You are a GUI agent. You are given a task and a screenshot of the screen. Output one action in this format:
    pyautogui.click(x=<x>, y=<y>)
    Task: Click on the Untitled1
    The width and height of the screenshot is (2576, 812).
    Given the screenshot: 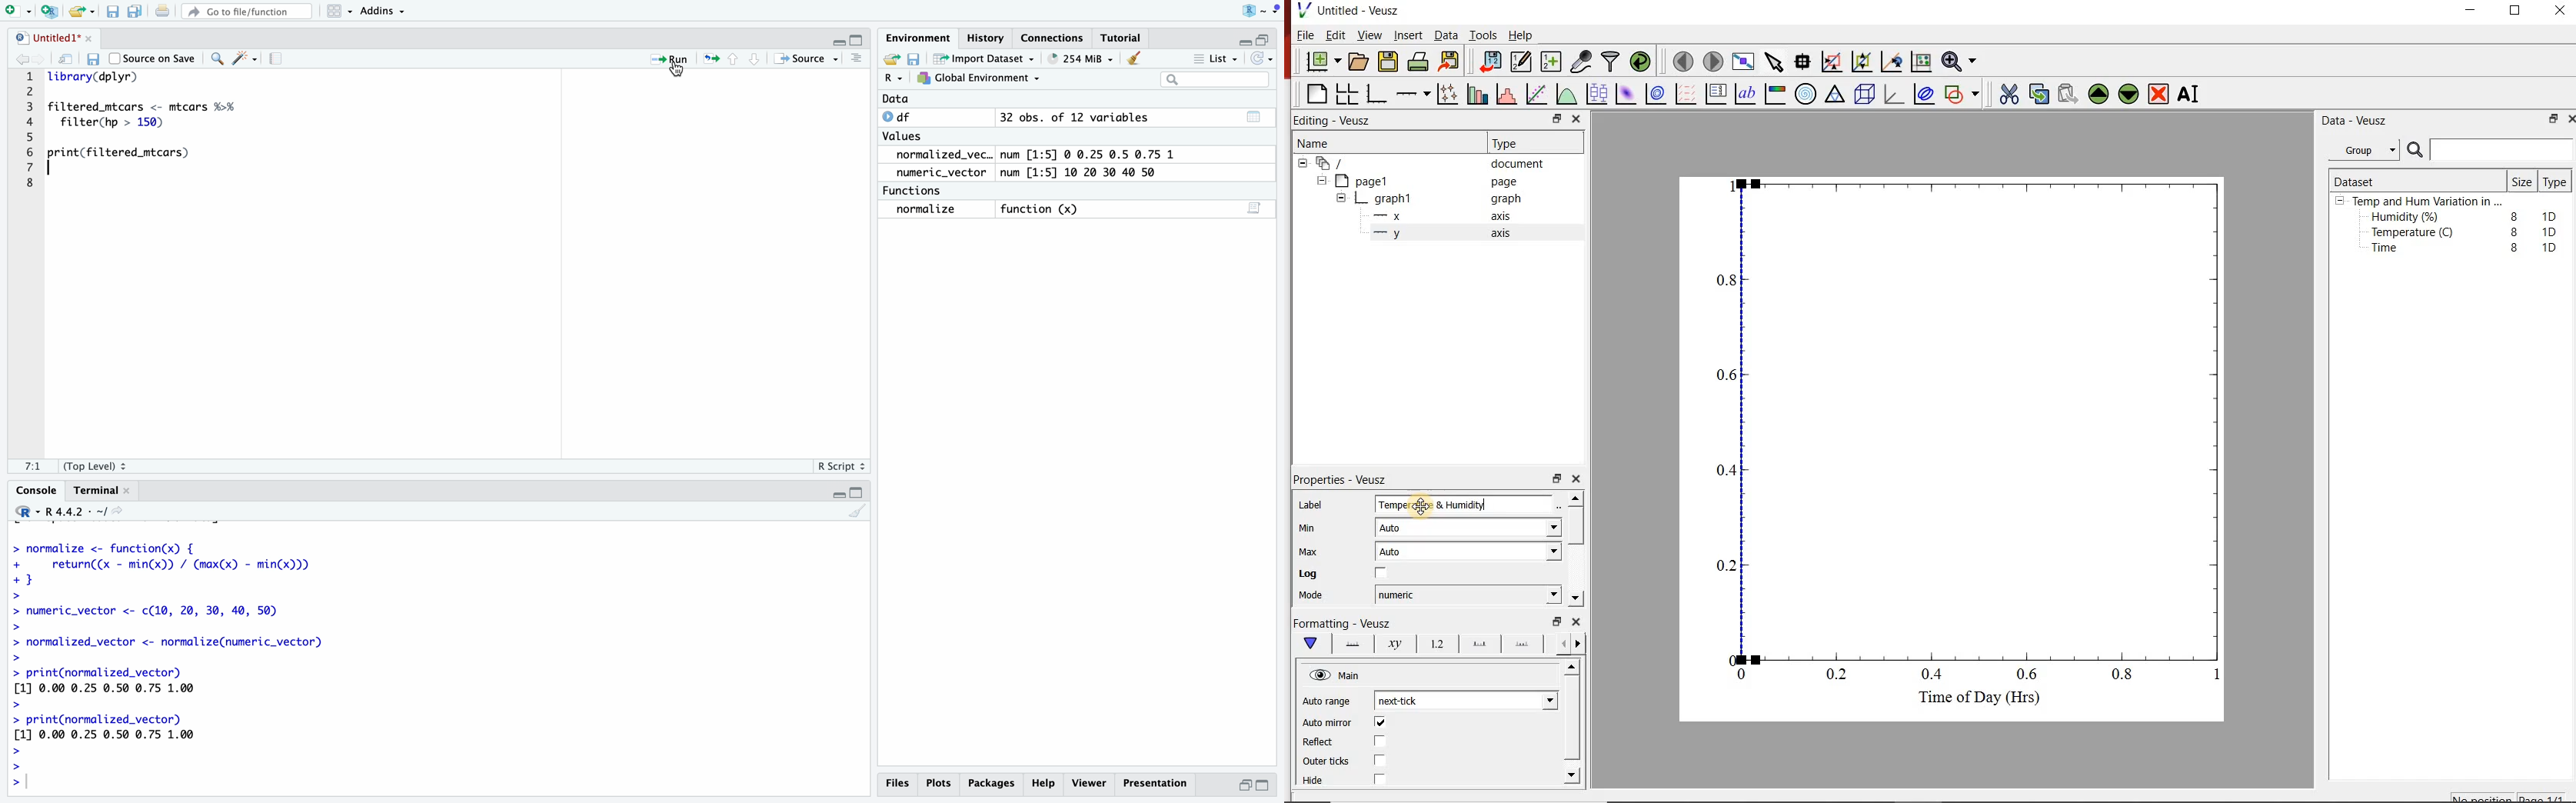 What is the action you would take?
    pyautogui.click(x=45, y=39)
    